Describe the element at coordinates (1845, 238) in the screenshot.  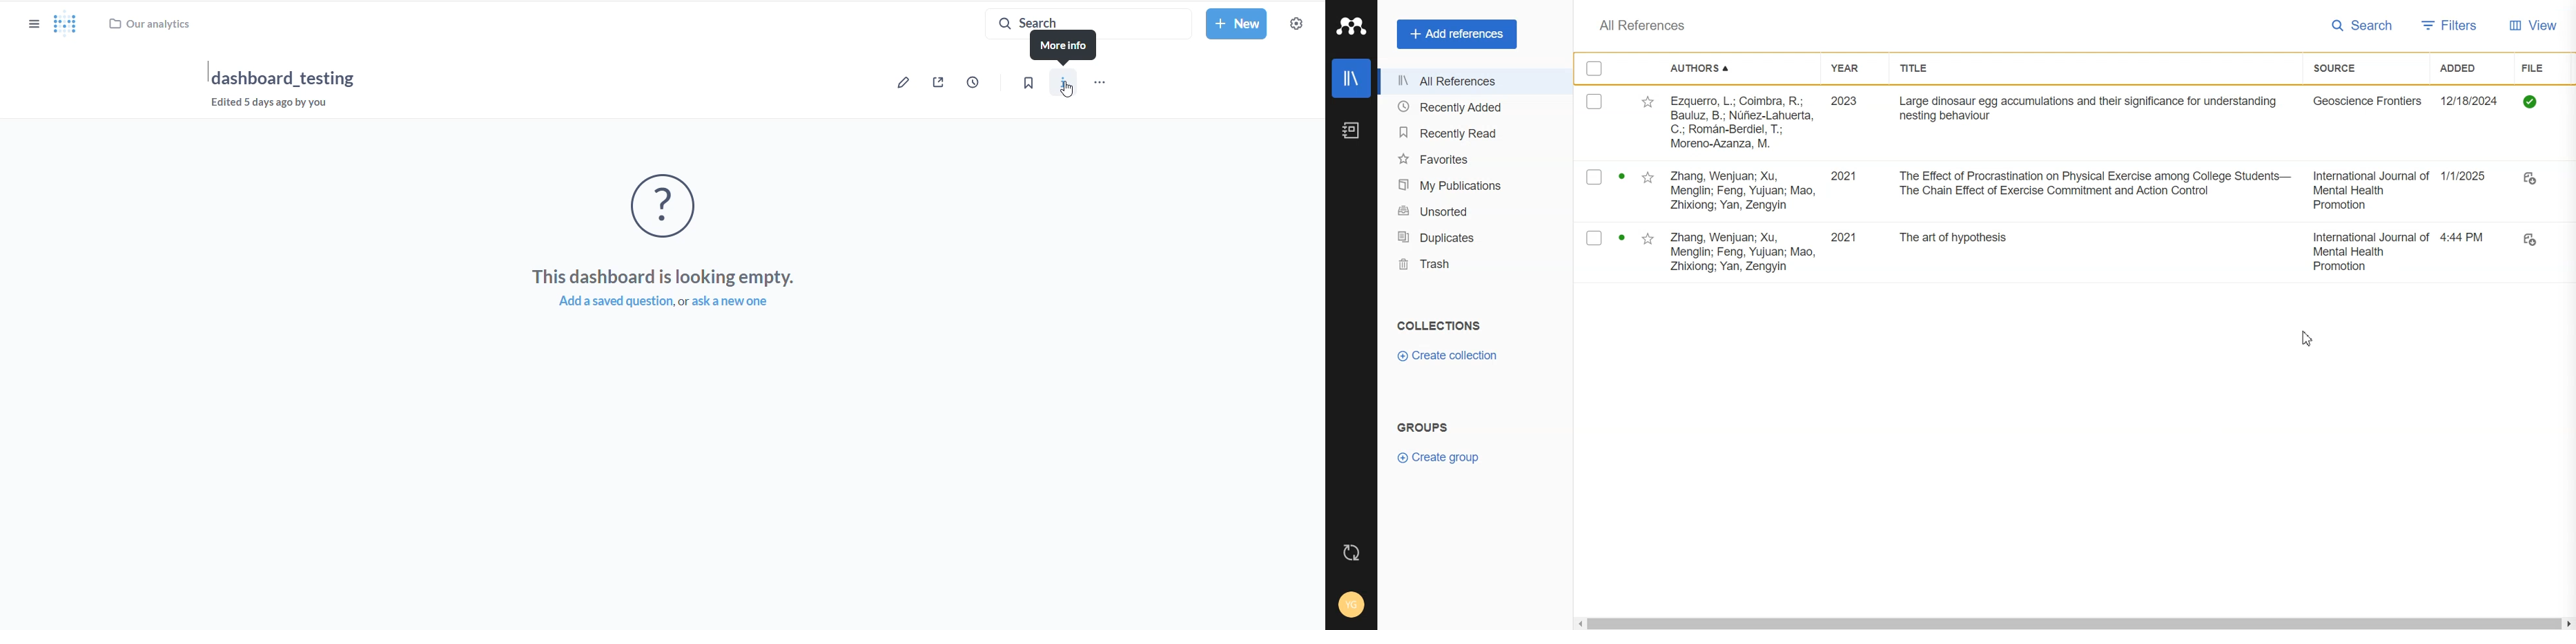
I see `2021` at that location.